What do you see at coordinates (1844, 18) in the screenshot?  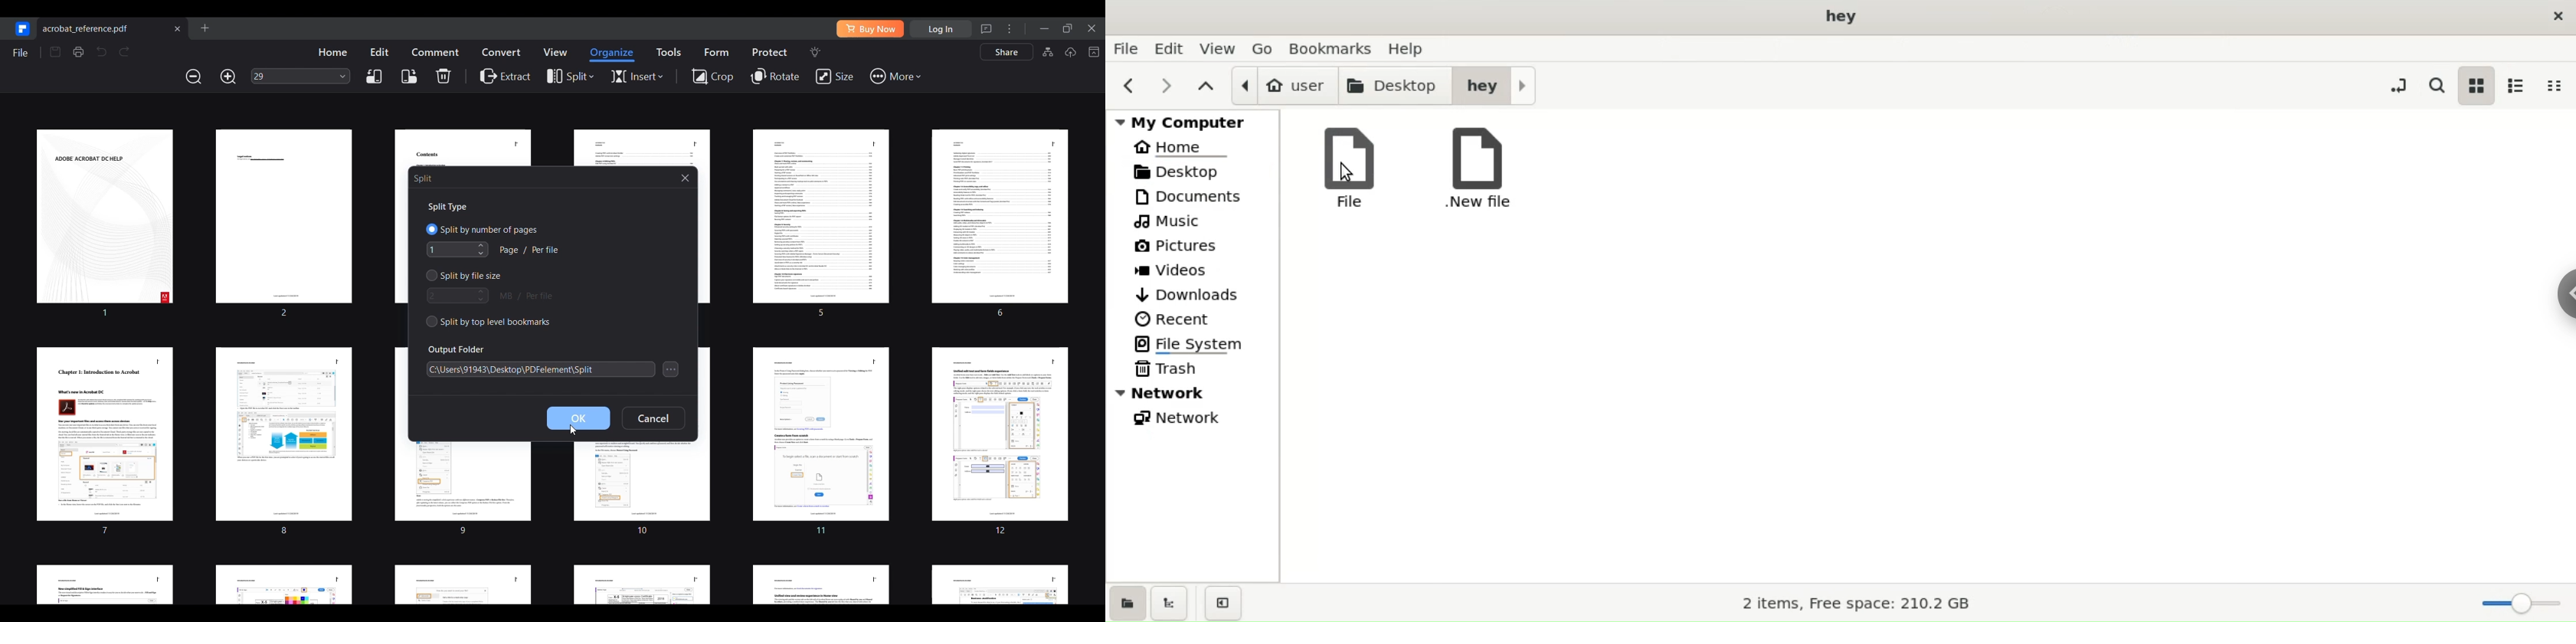 I see `desktop` at bounding box center [1844, 18].